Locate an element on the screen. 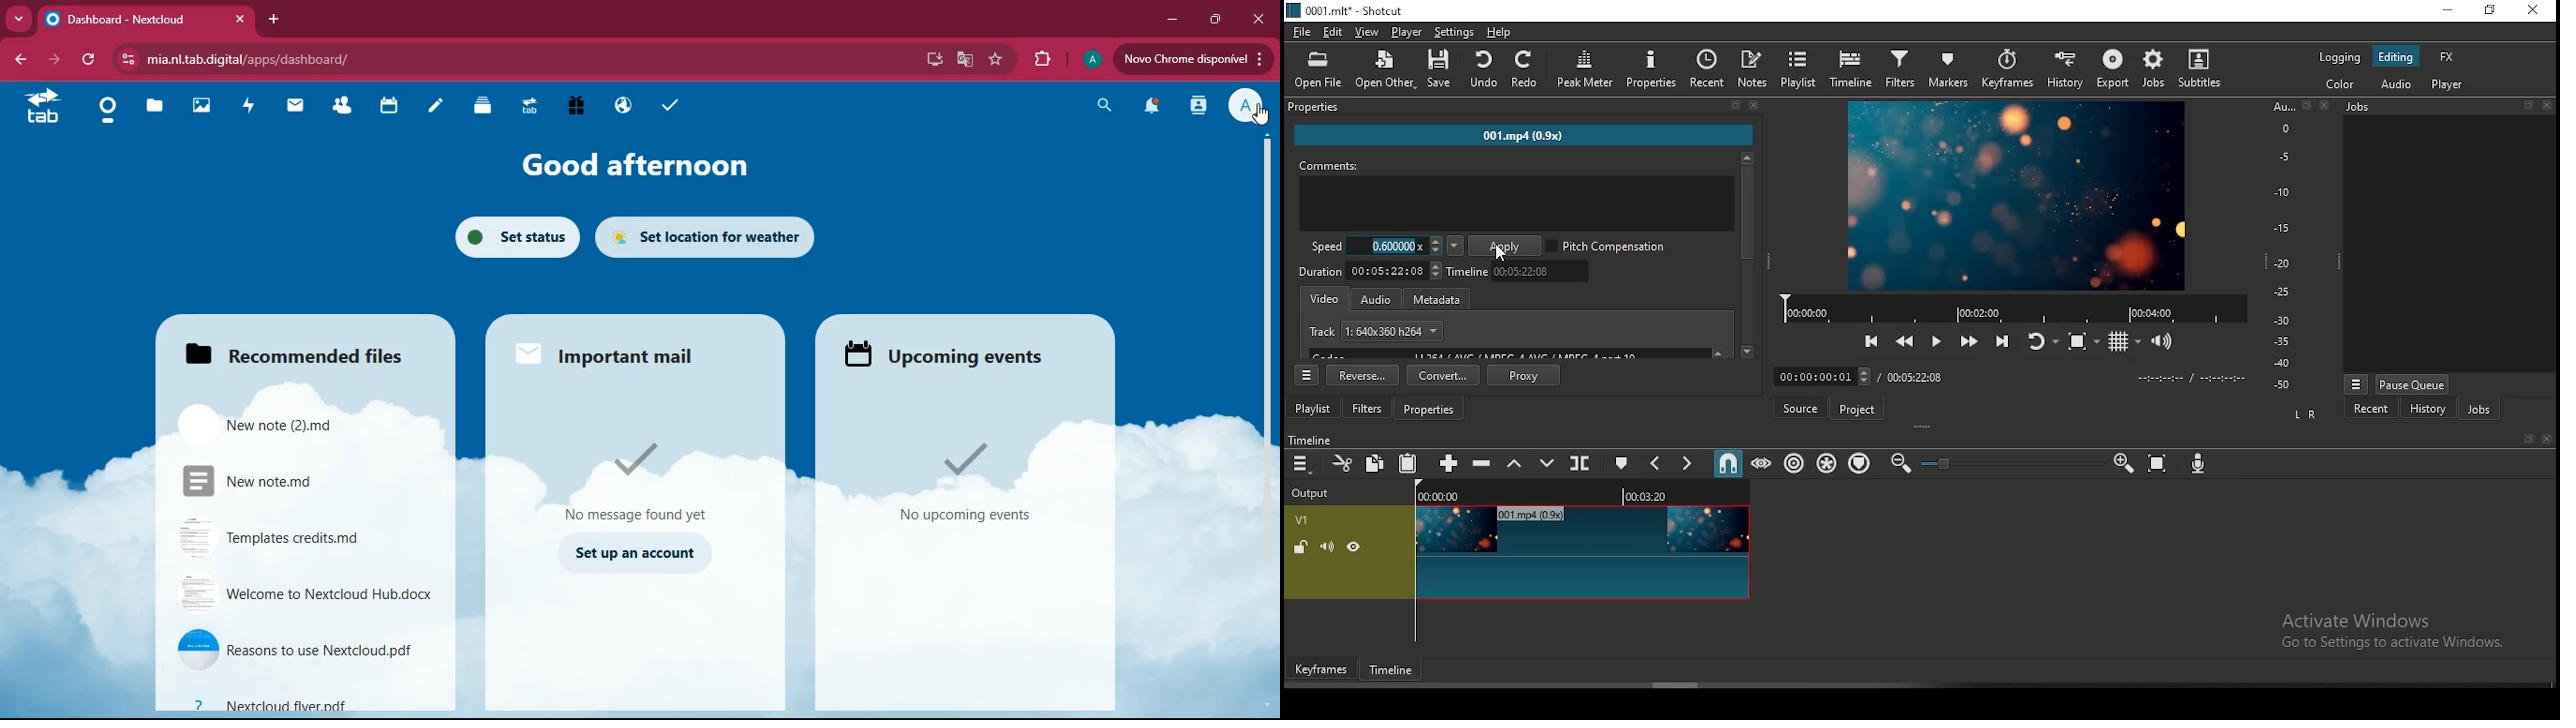 This screenshot has height=728, width=2576. recent is located at coordinates (2374, 408).